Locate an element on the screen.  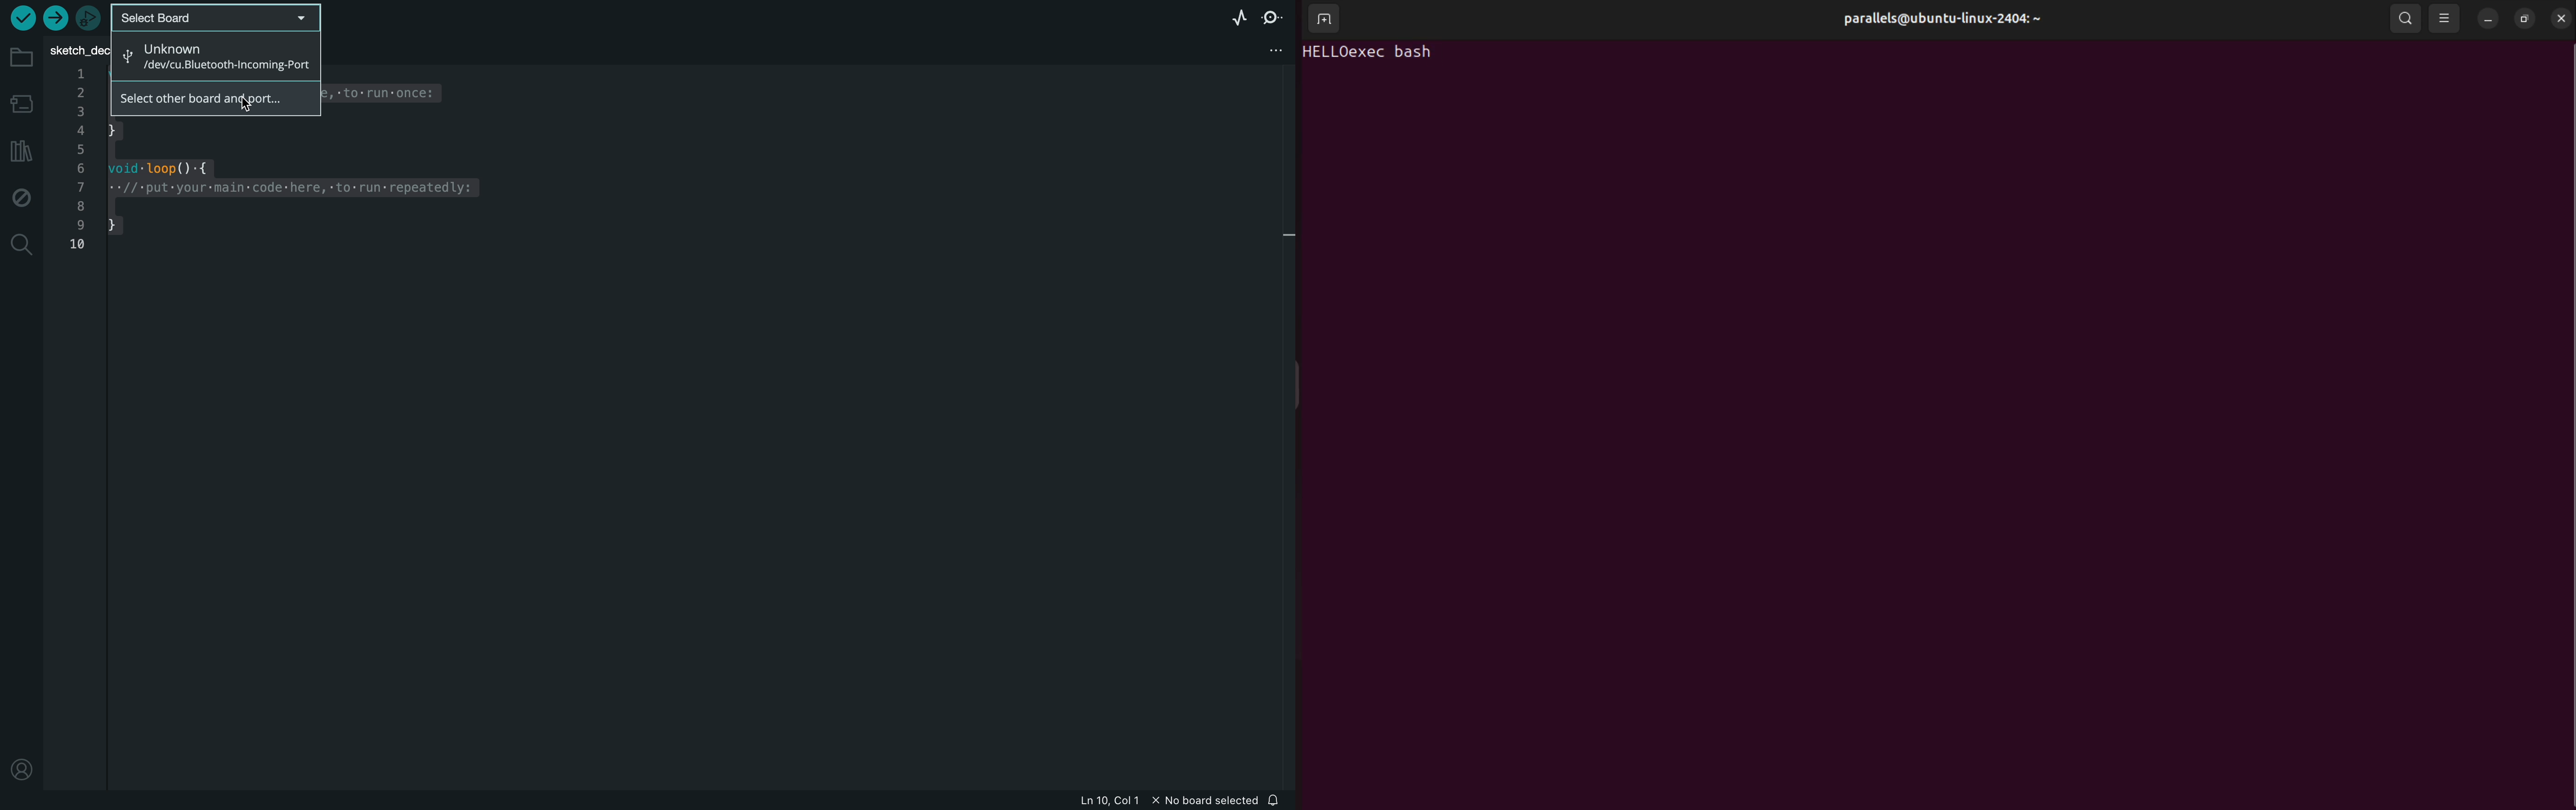
debugger is located at coordinates (89, 18).